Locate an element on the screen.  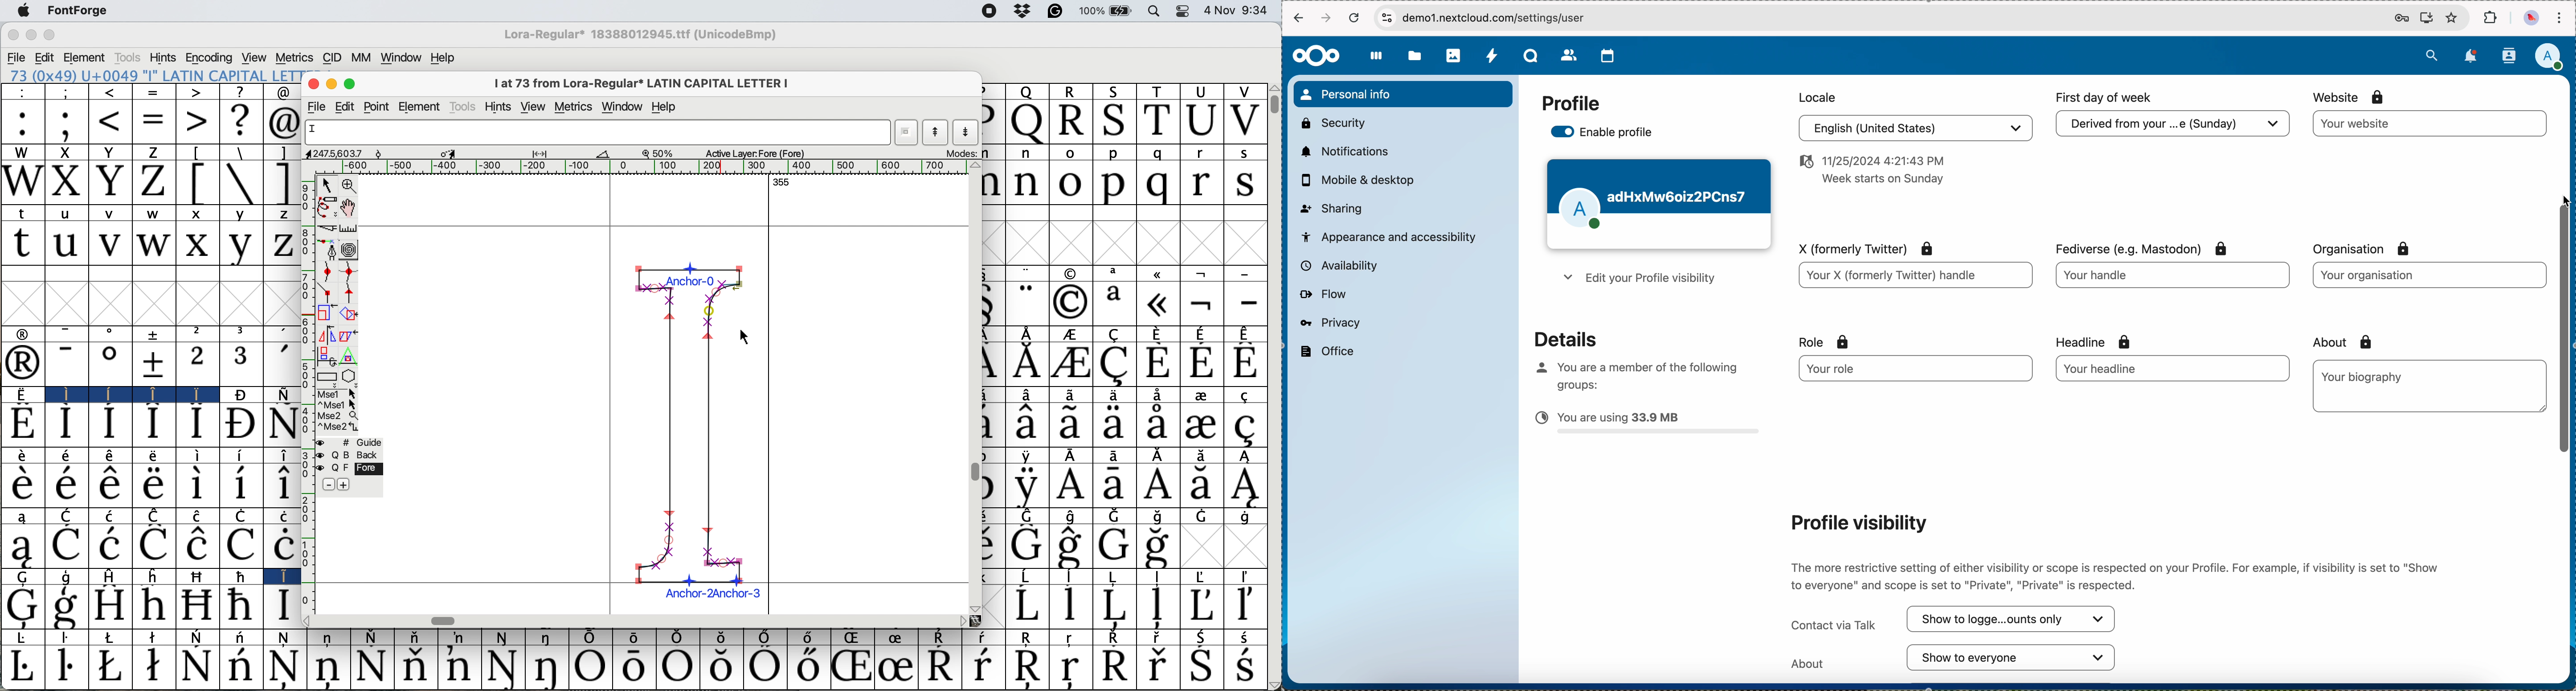
file is located at coordinates (319, 106).